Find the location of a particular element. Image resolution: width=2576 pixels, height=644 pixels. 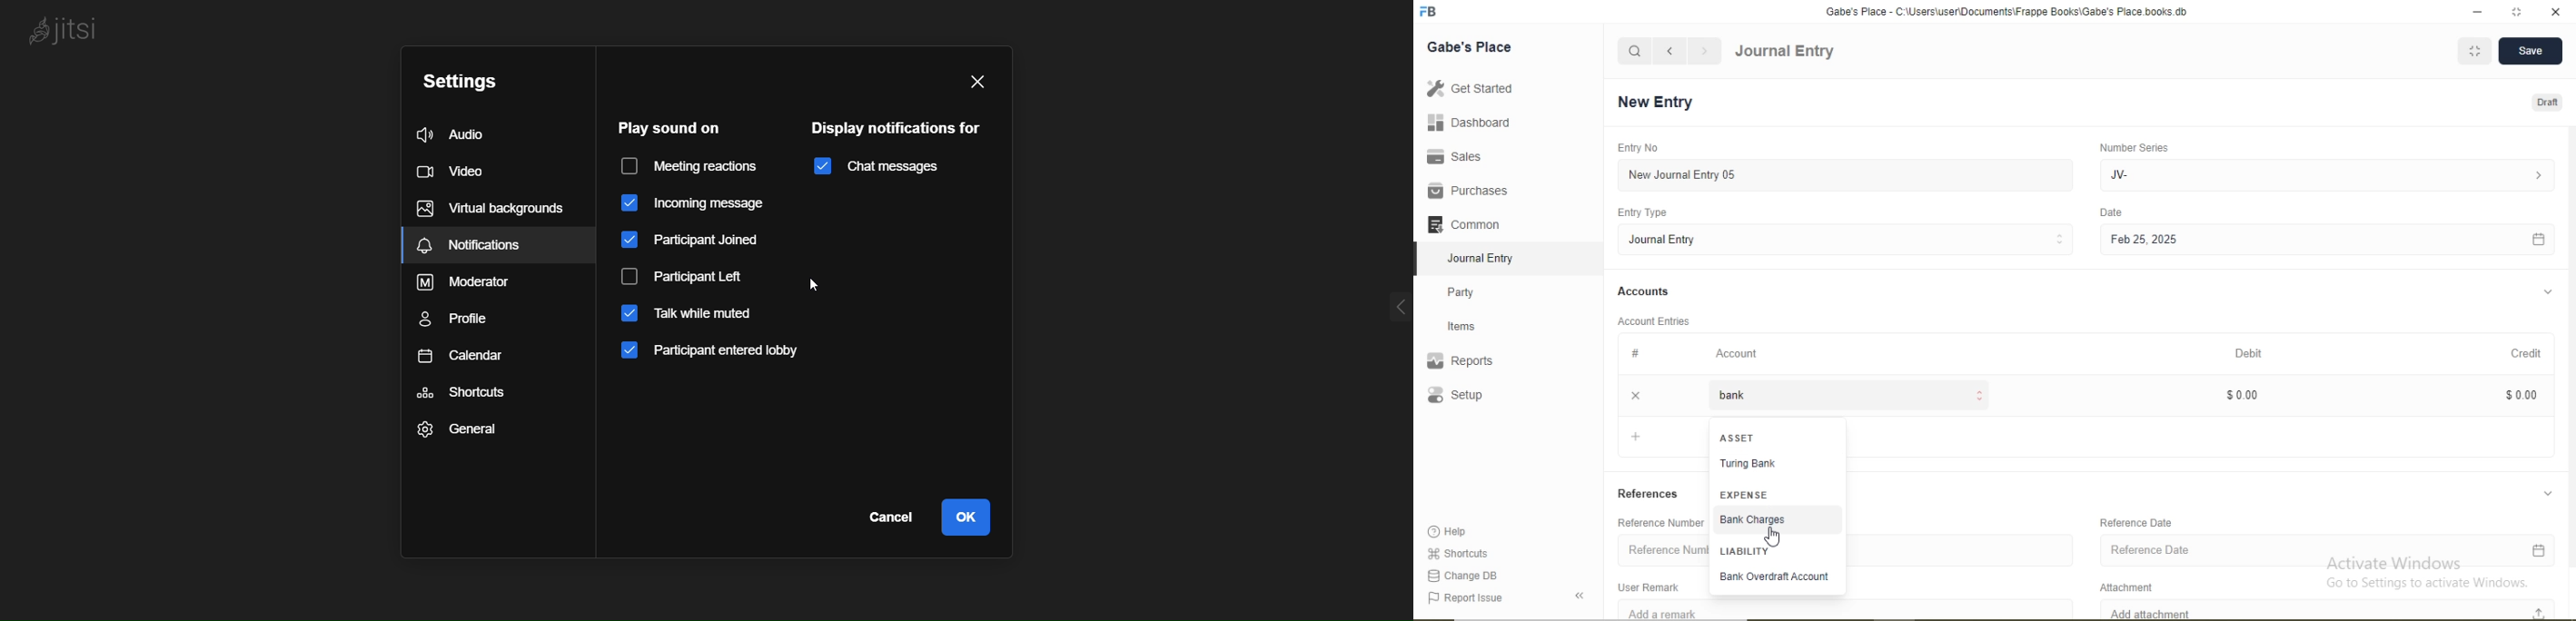

Reference Date is located at coordinates (2138, 522).